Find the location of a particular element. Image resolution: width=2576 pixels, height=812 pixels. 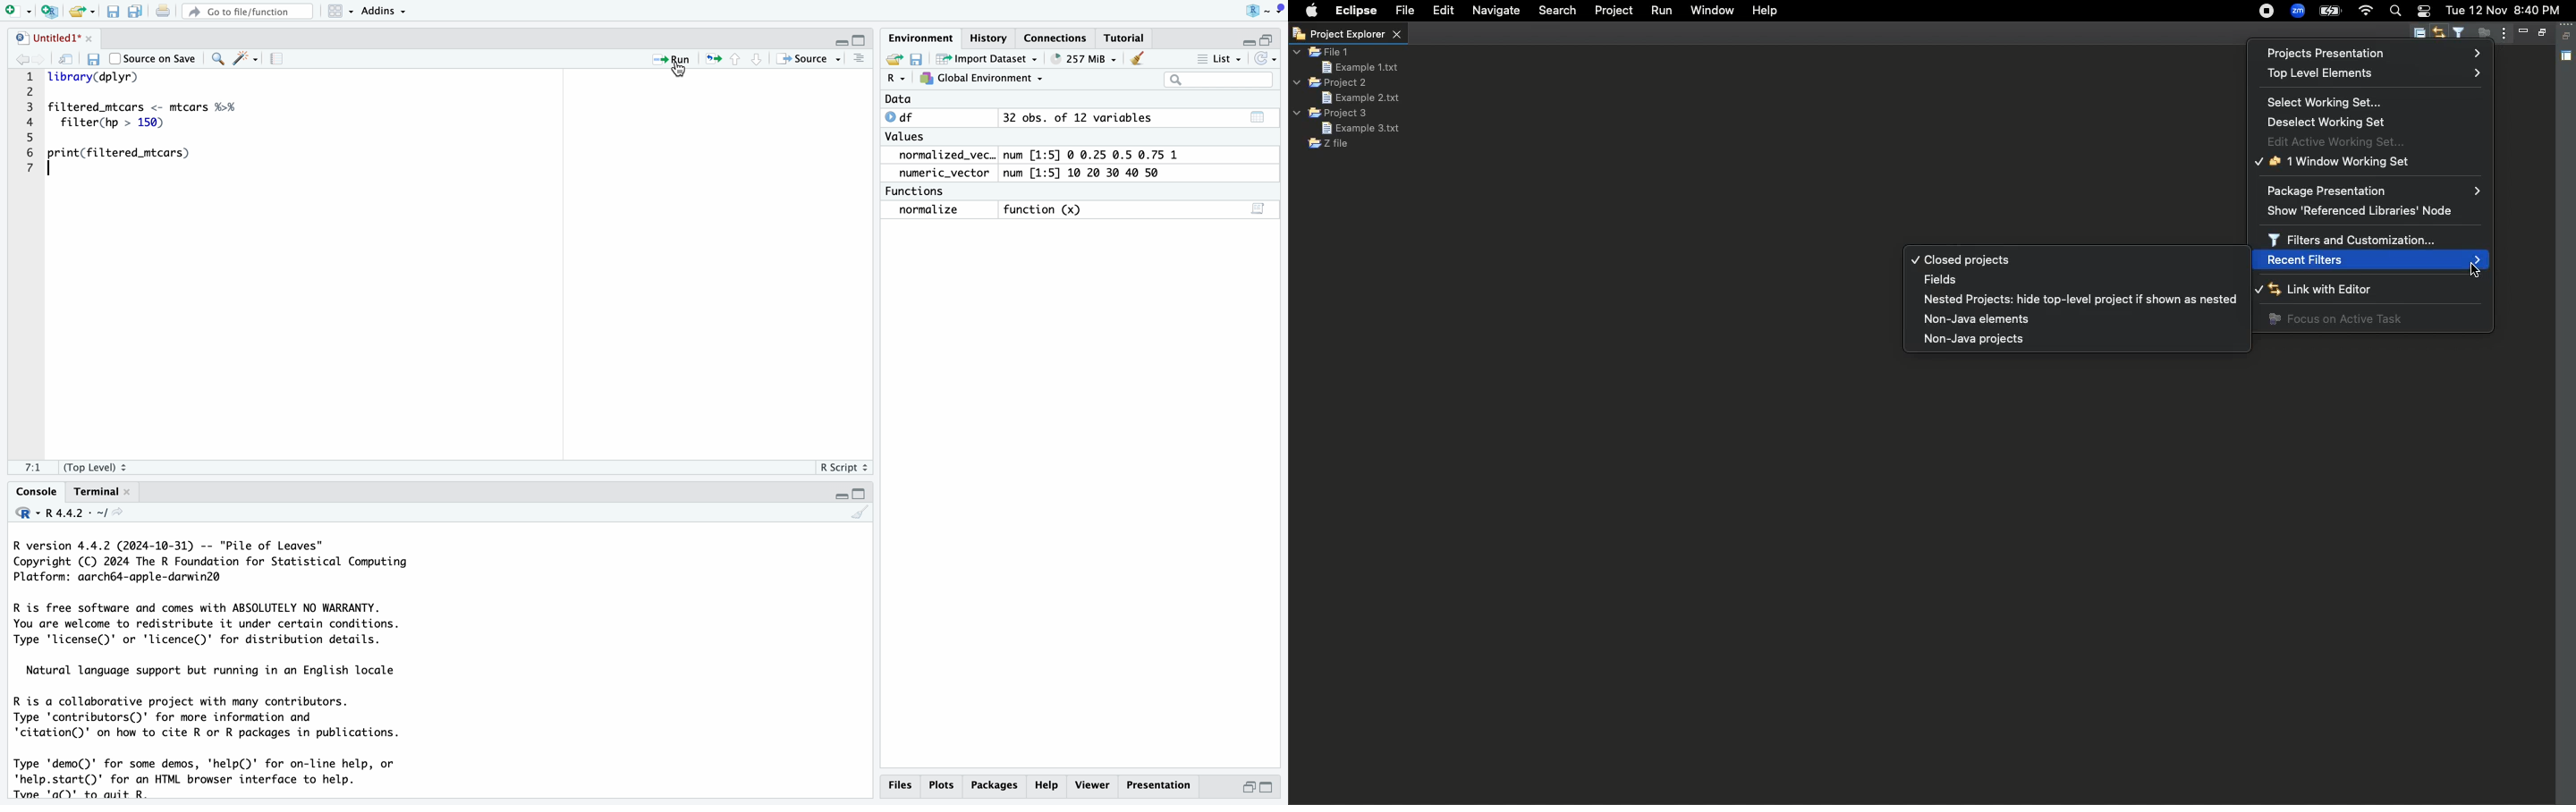

Tutorial is located at coordinates (1127, 39).